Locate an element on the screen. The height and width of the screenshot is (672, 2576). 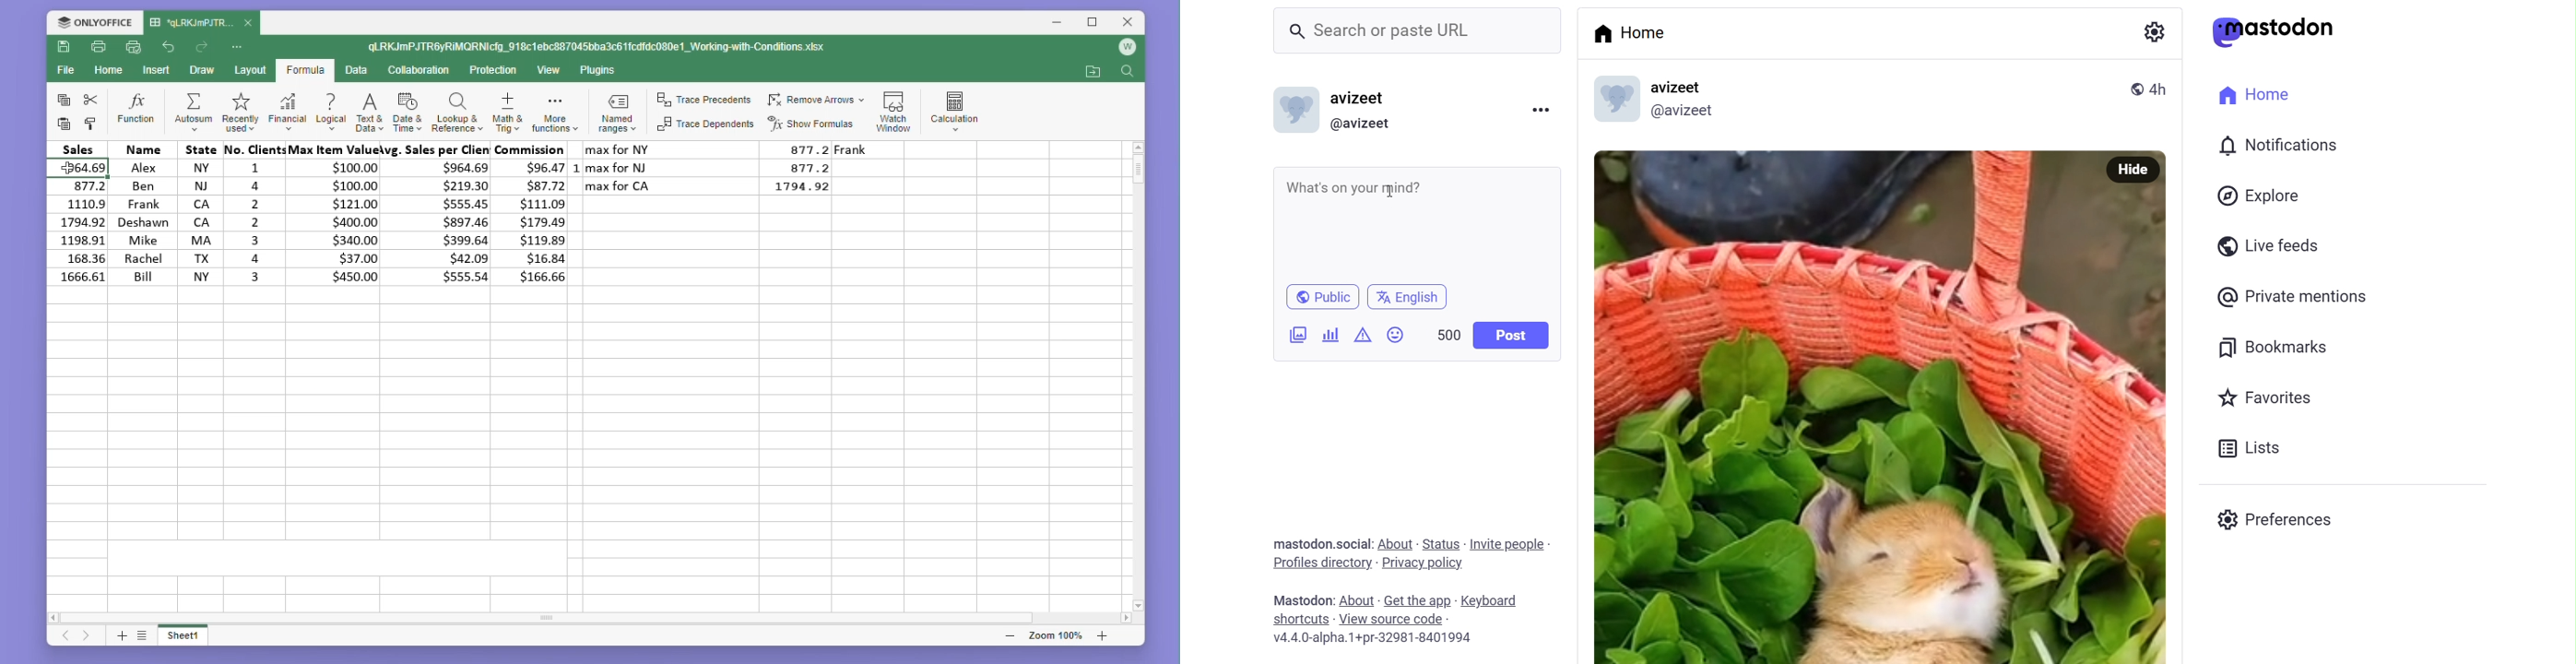
social is located at coordinates (1354, 543).